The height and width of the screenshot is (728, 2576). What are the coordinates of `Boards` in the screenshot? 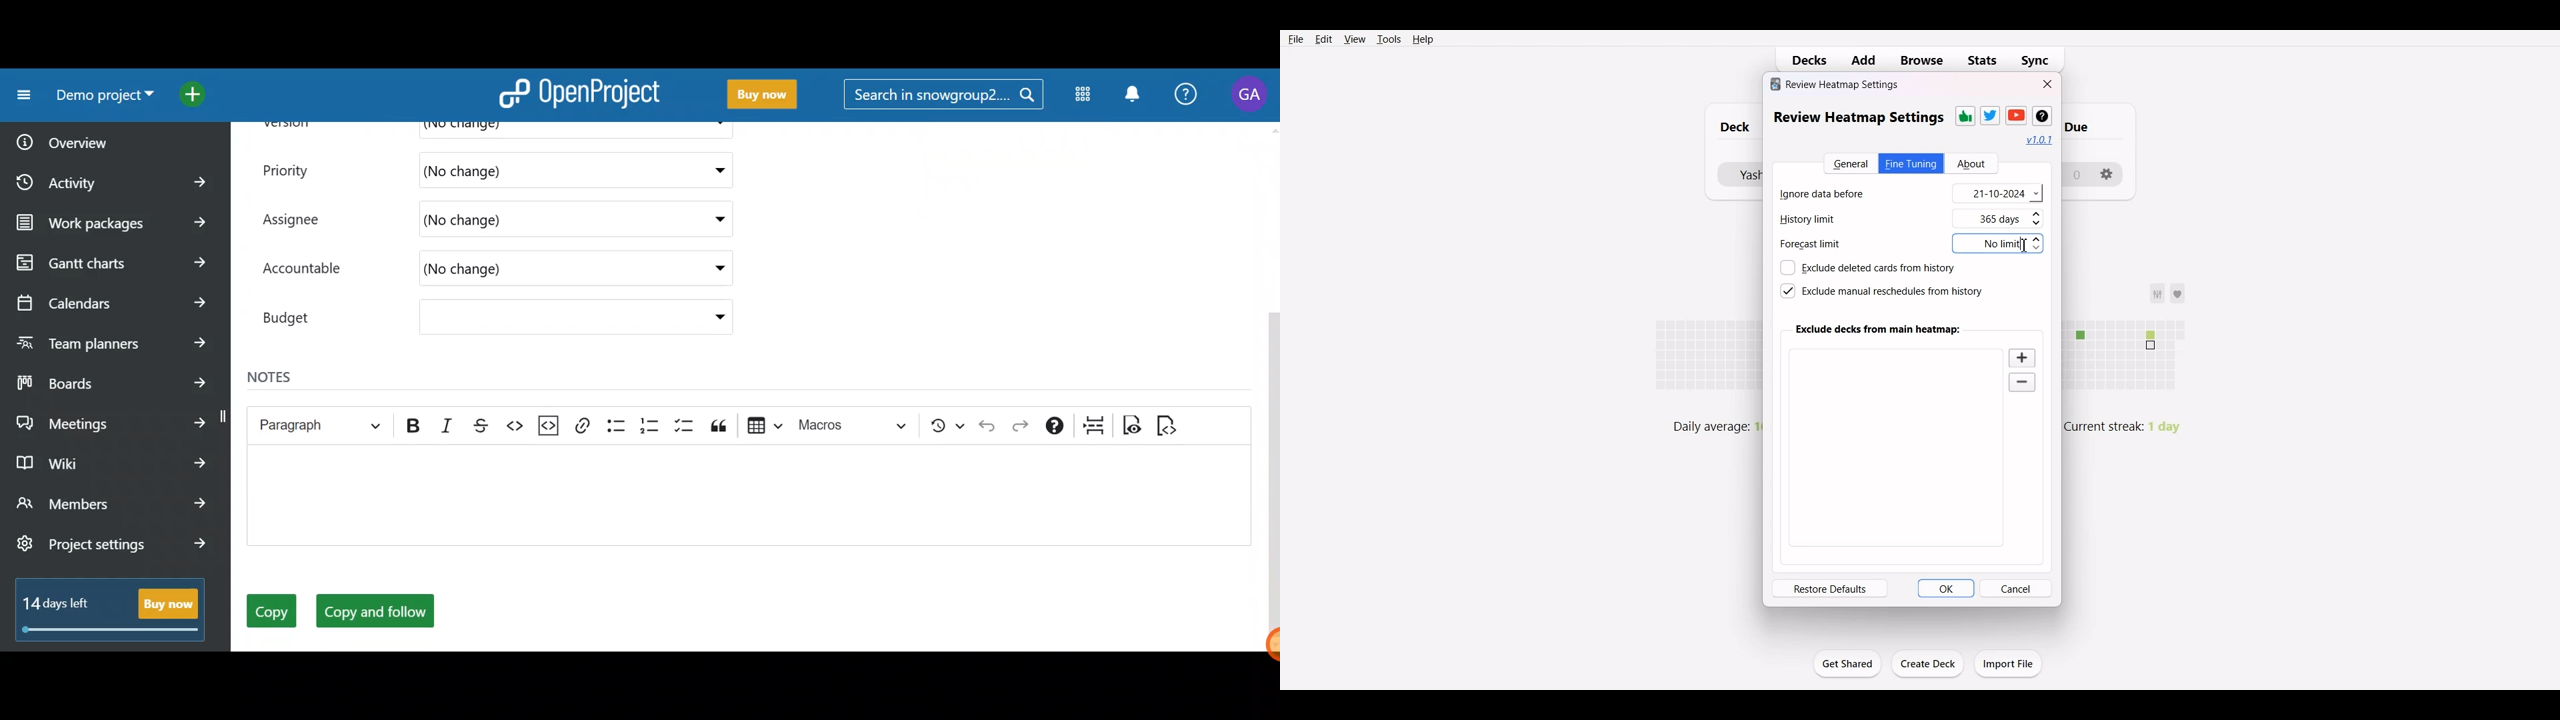 It's located at (113, 379).